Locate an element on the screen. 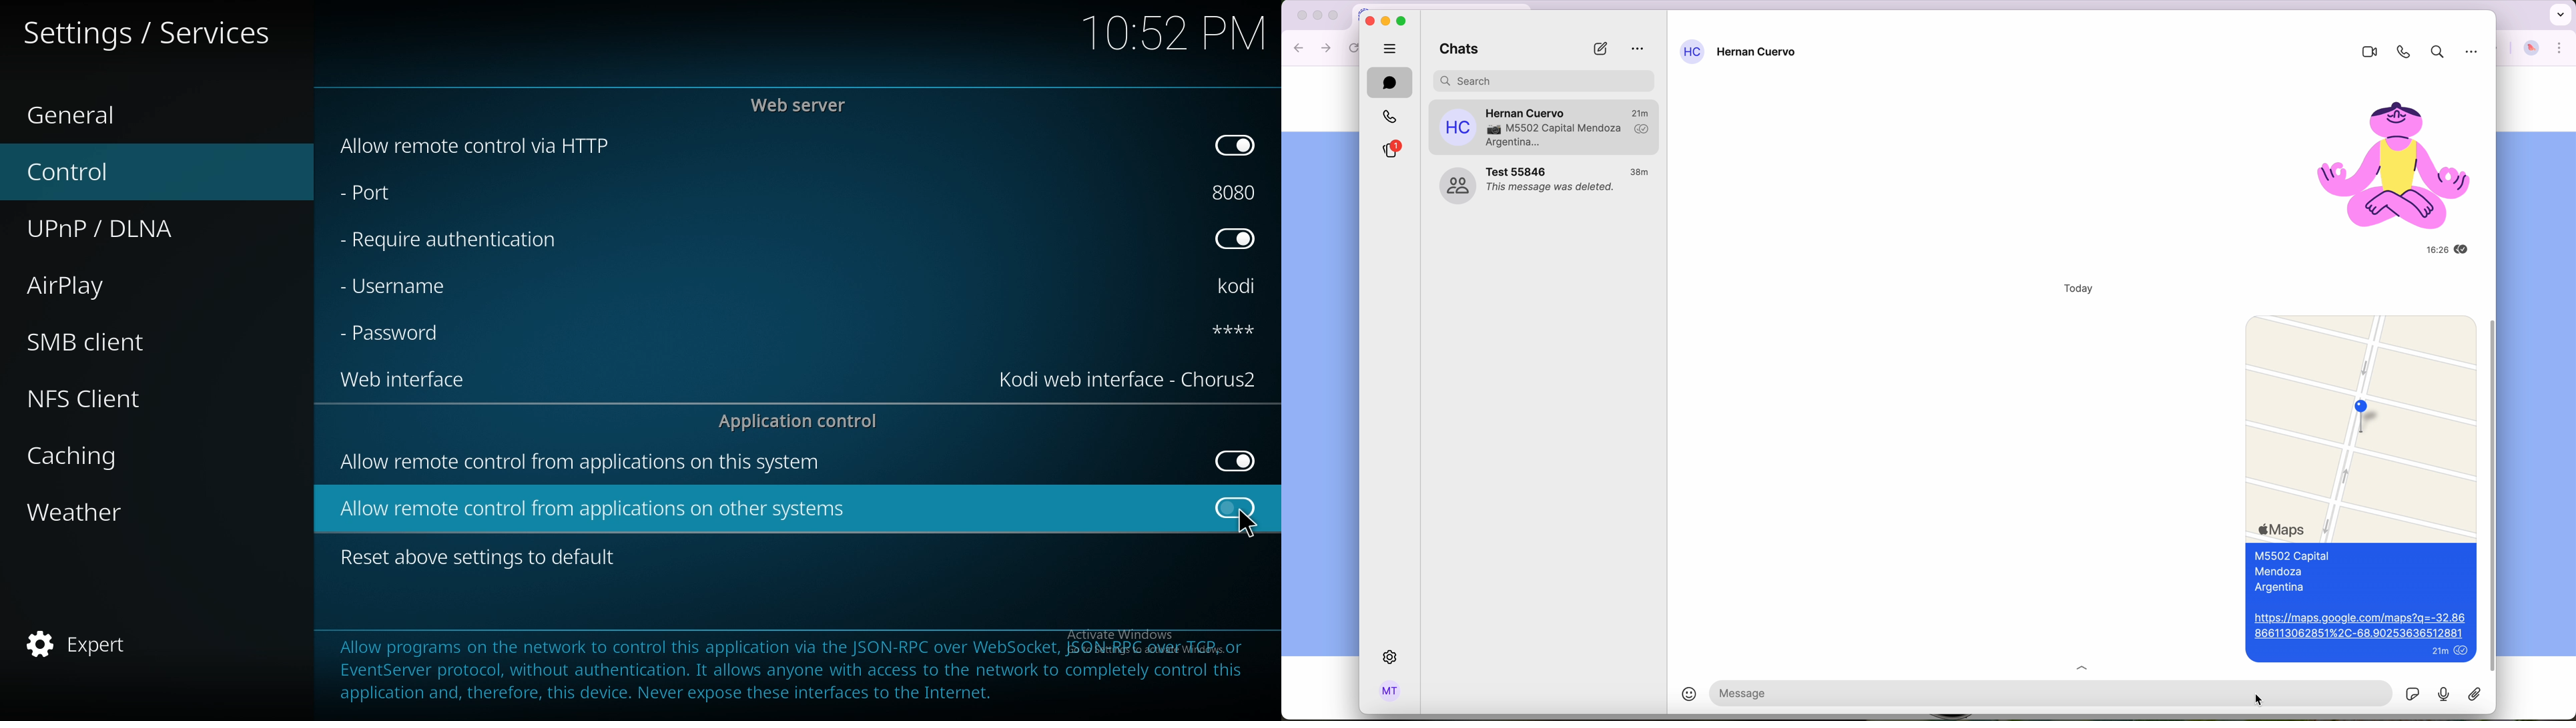 This screenshot has width=2576, height=728. calls is located at coordinates (1388, 117).